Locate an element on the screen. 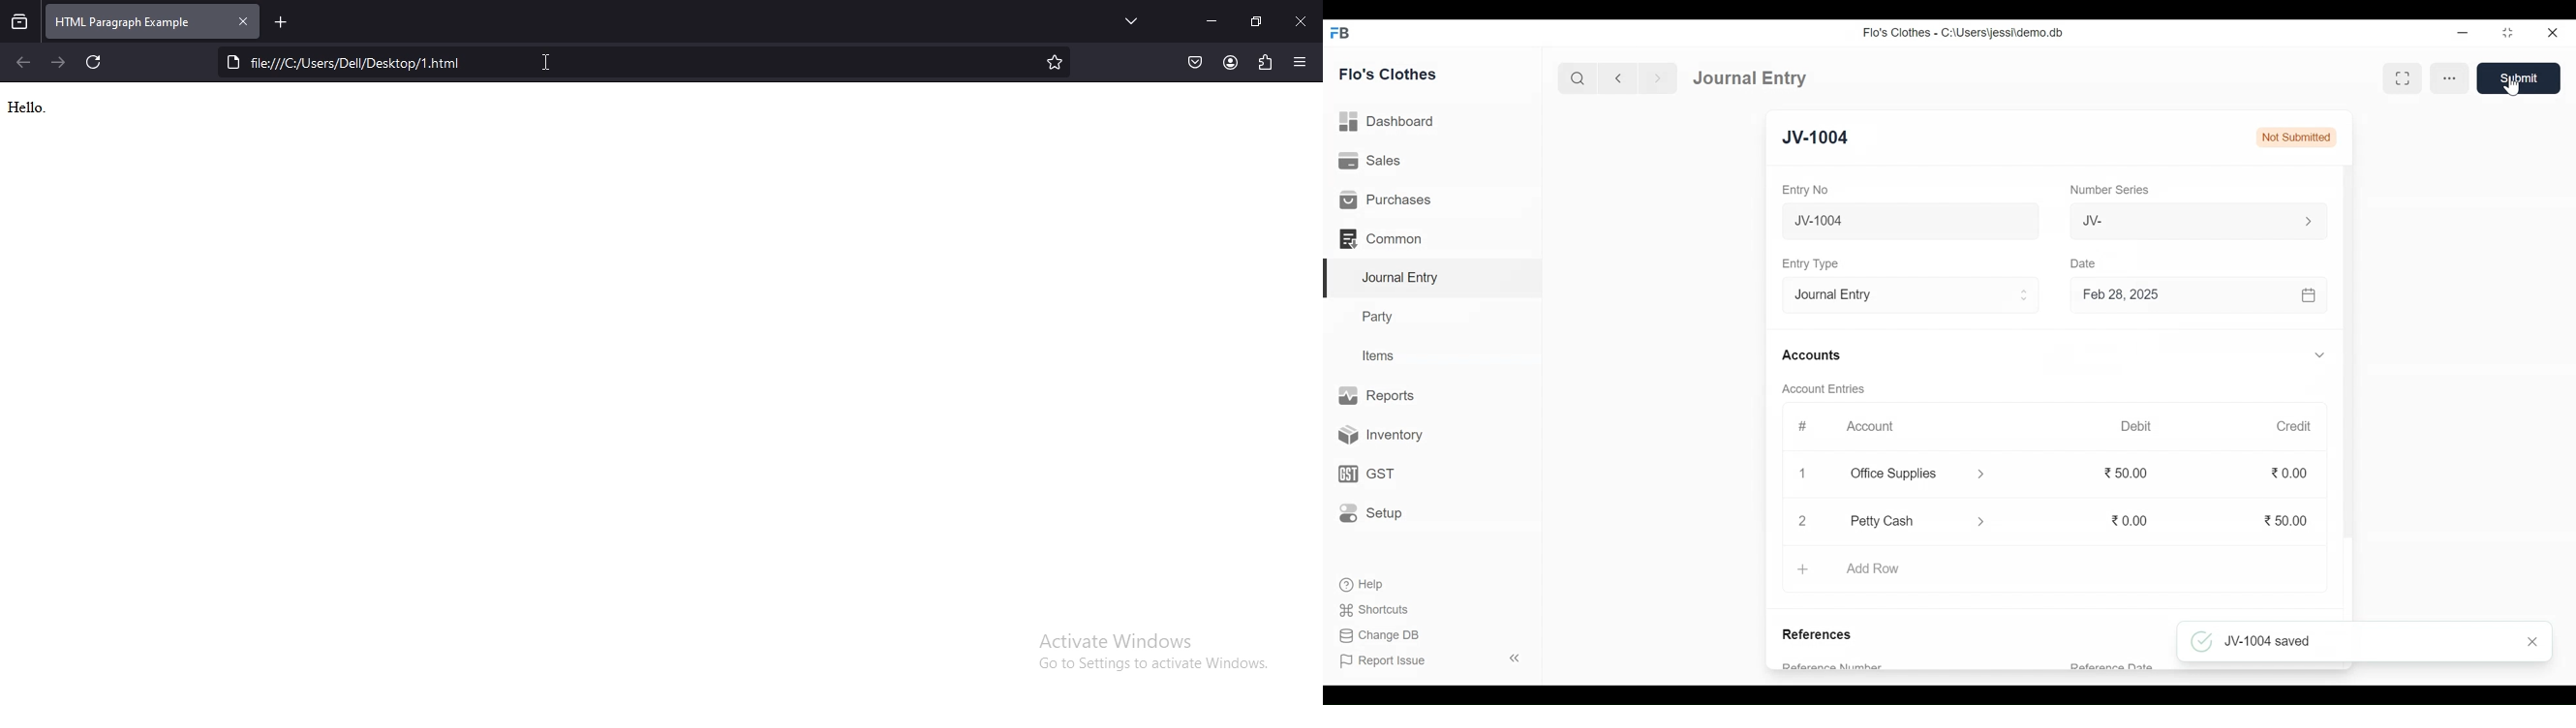 This screenshot has width=2576, height=728. 0.00 is located at coordinates (2130, 520).